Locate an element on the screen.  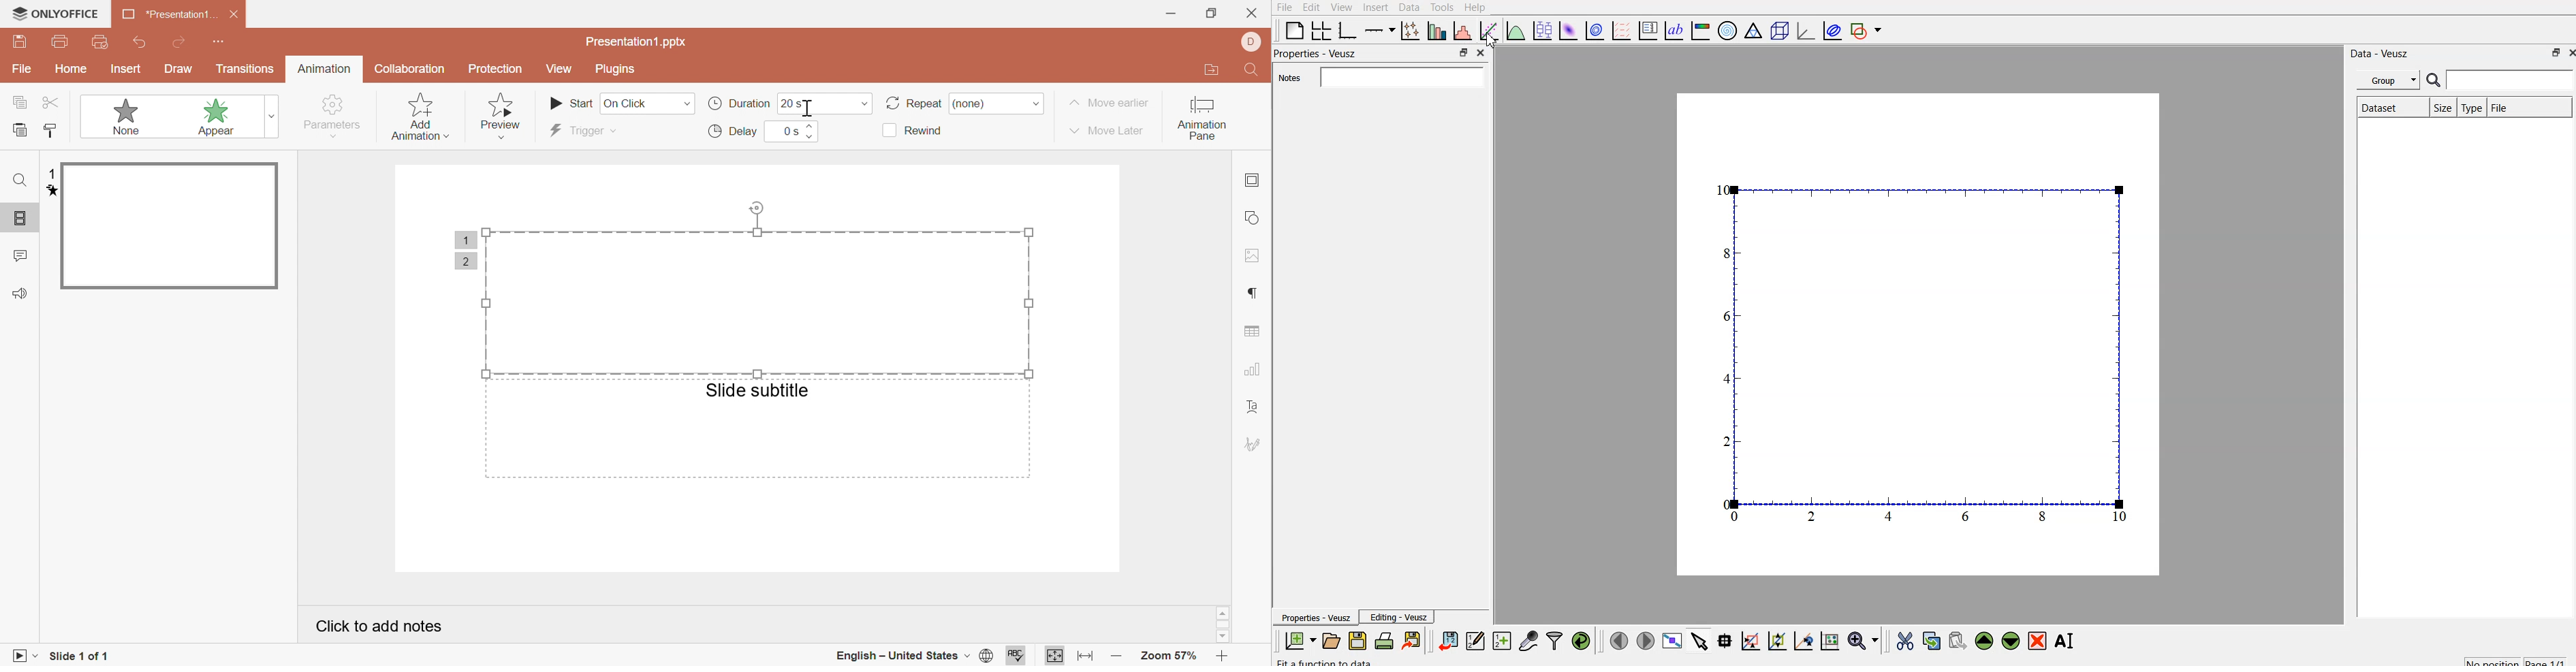
close is located at coordinates (235, 13).